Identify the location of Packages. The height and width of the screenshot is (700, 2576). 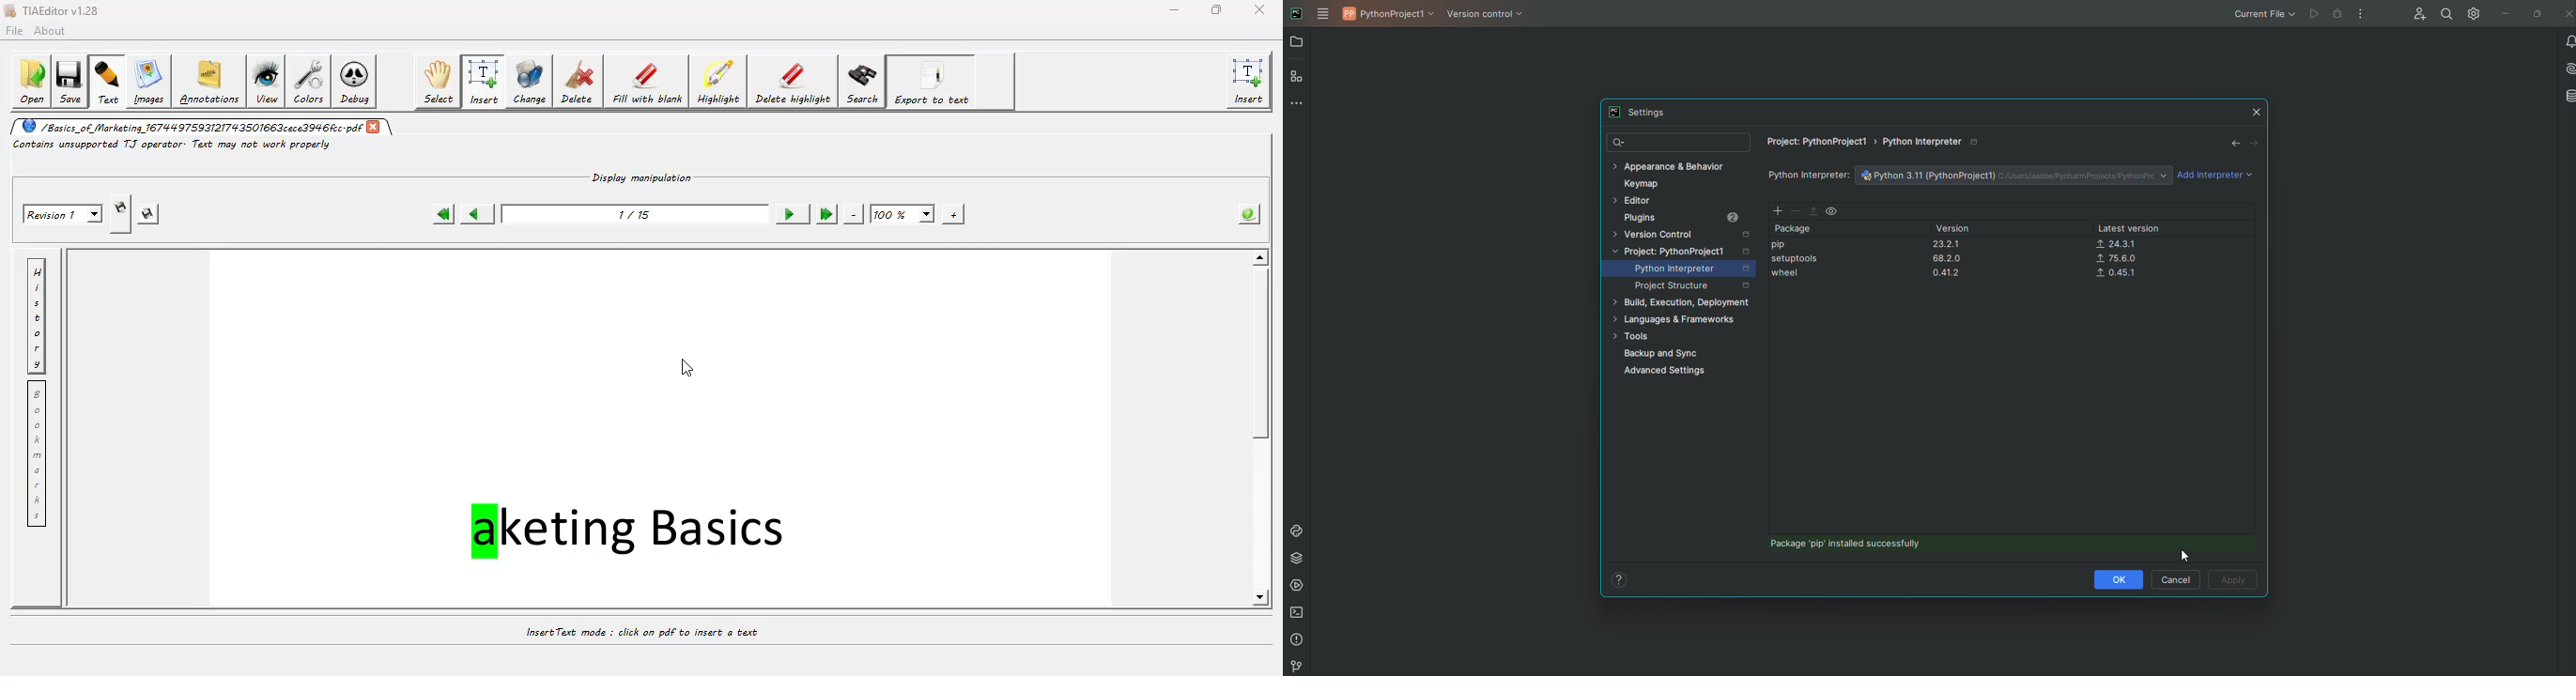
(1296, 560).